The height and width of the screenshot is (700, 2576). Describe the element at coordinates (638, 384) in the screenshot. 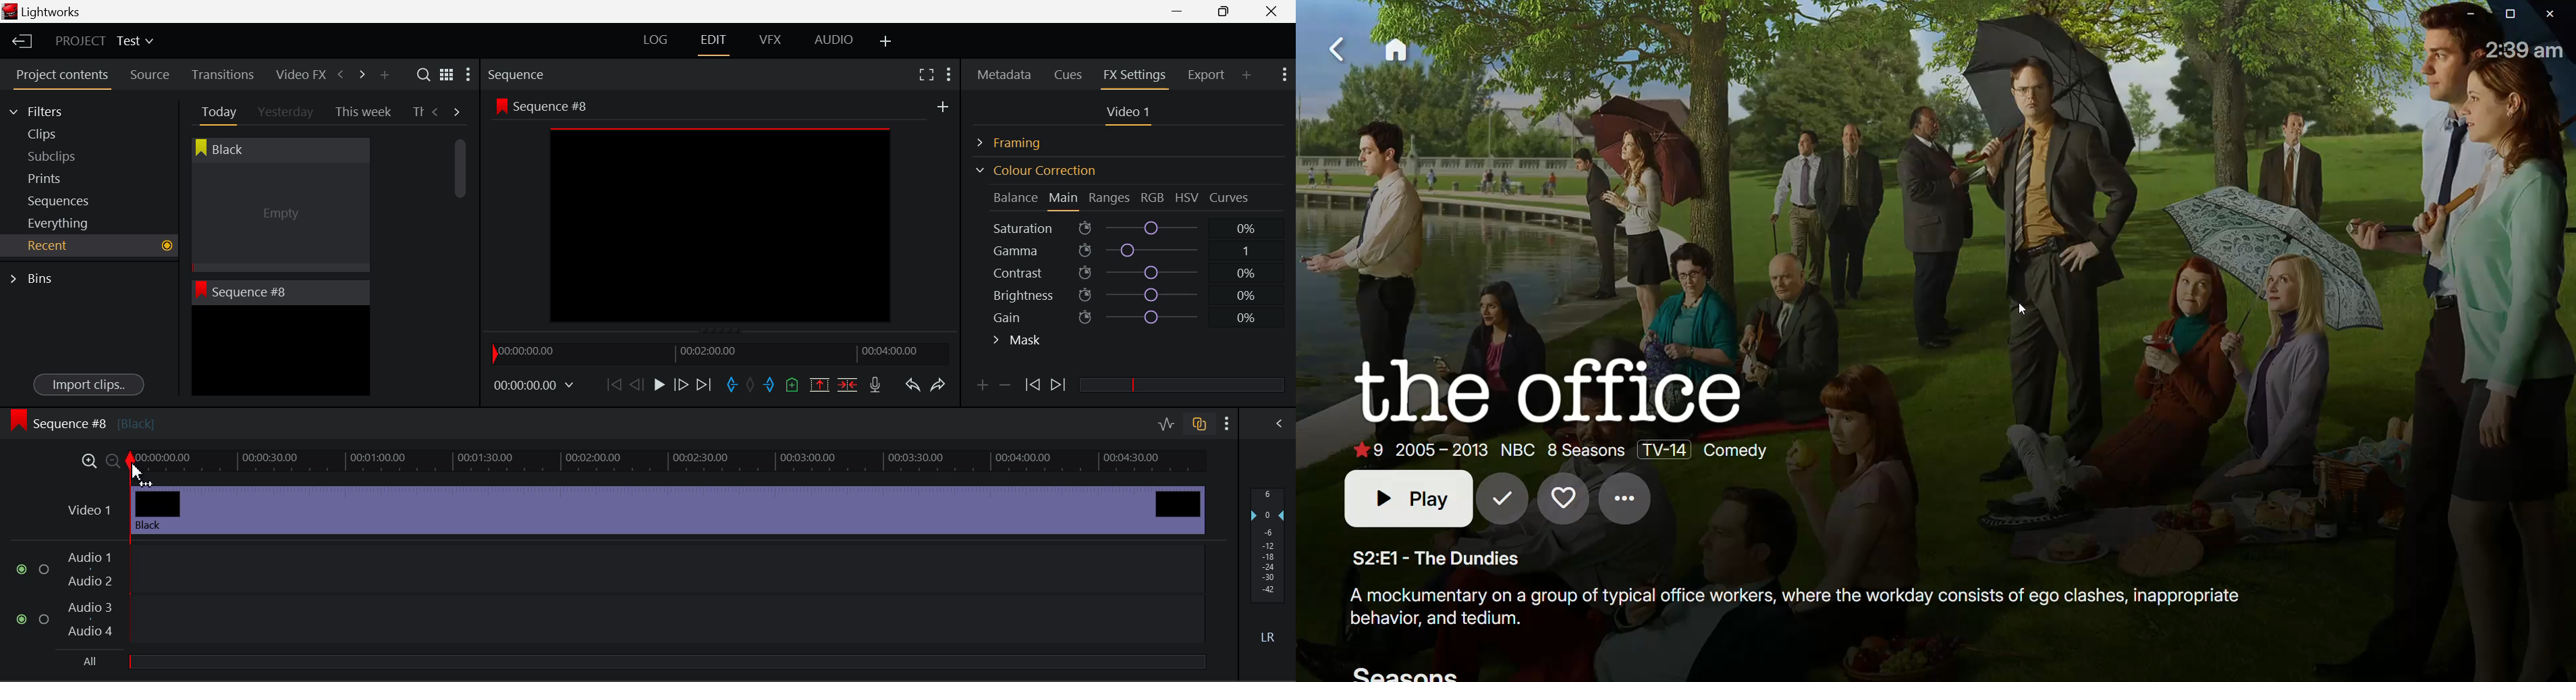

I see `Go Back` at that location.